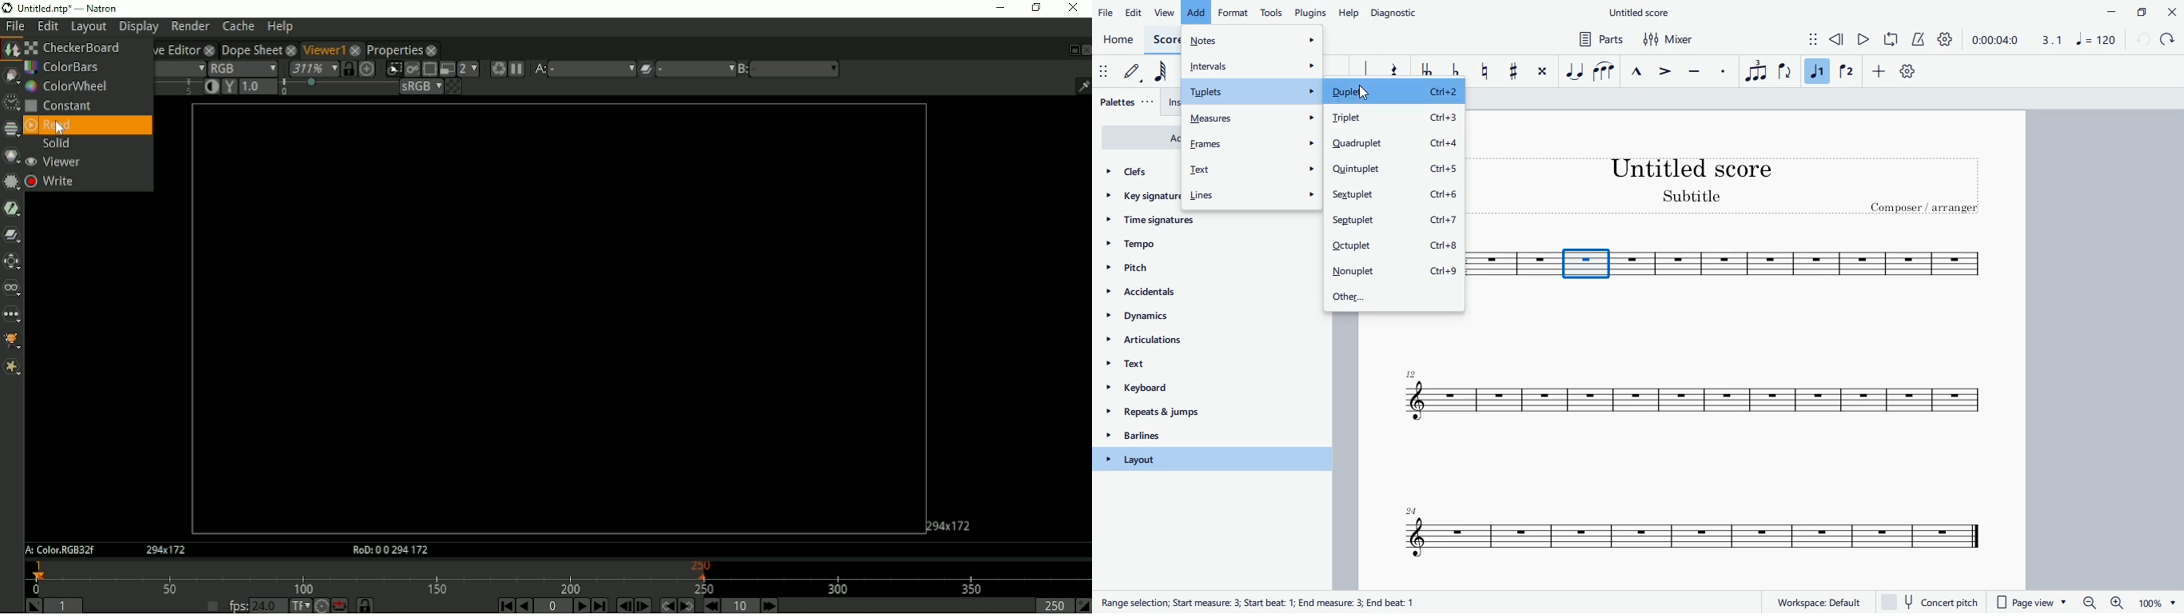 The image size is (2184, 616). Describe the element at coordinates (1350, 12) in the screenshot. I see `help` at that location.